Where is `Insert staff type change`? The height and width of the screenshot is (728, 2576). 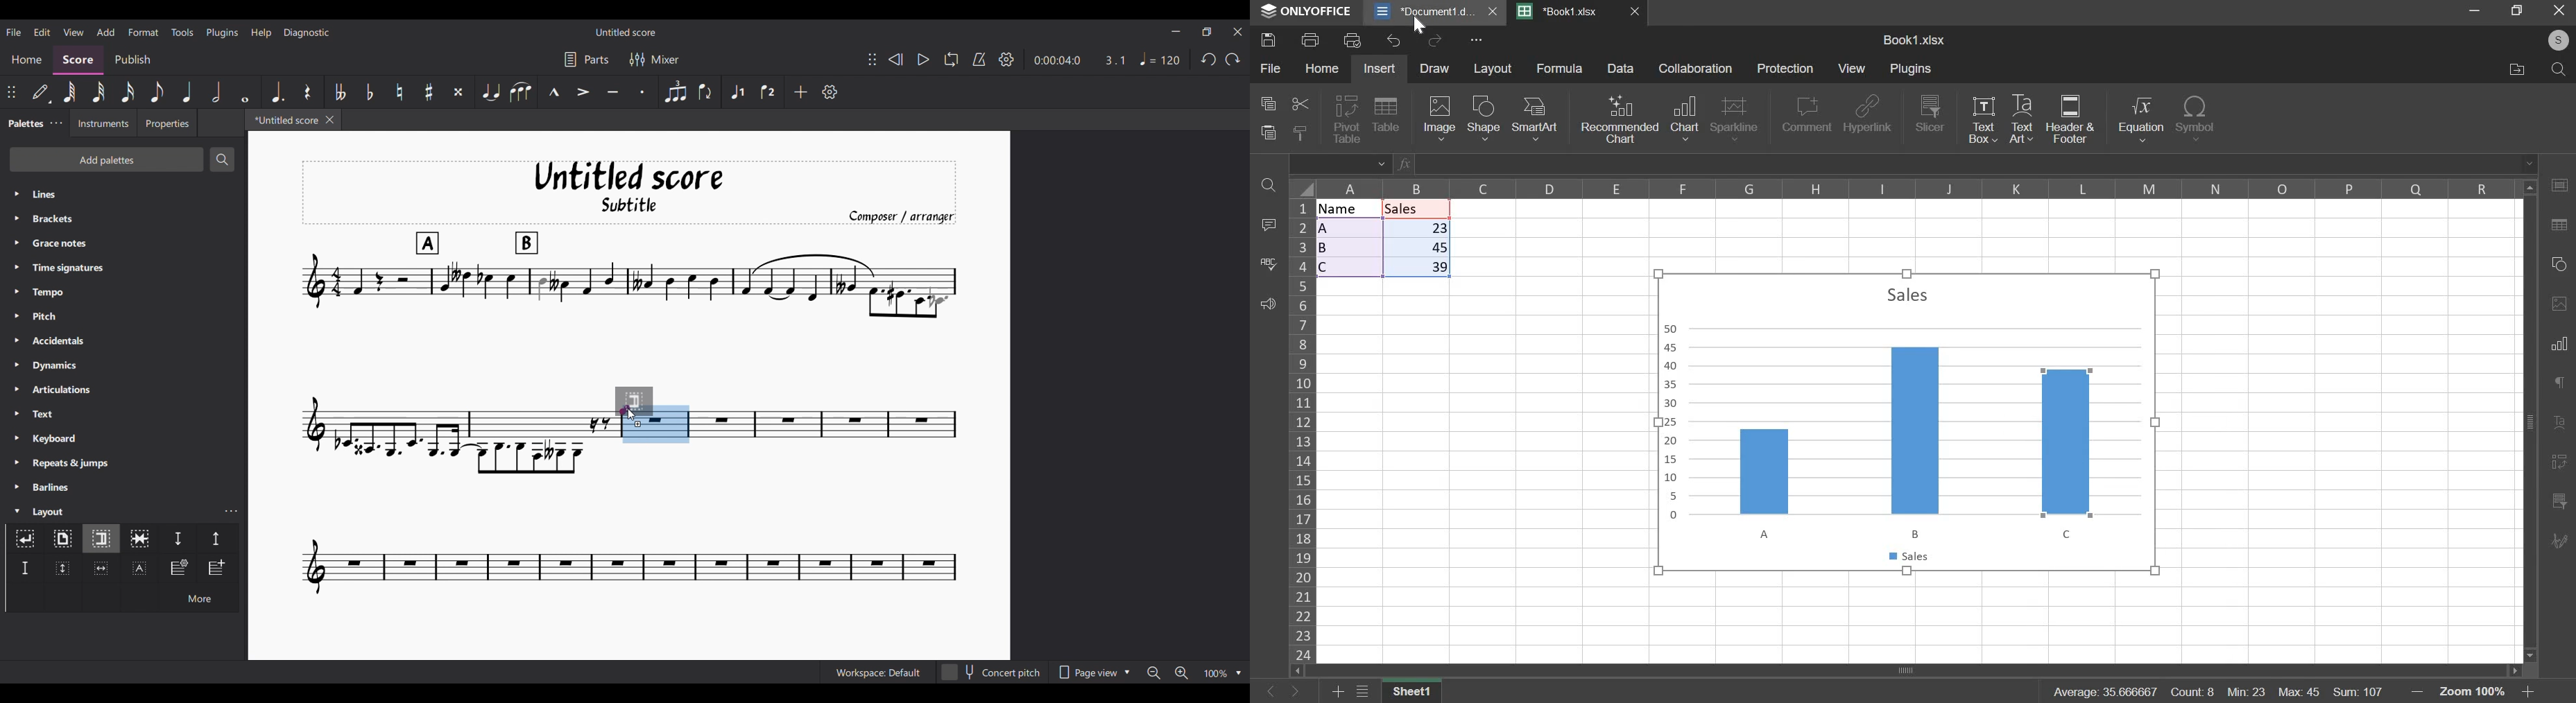
Insert staff type change is located at coordinates (178, 568).